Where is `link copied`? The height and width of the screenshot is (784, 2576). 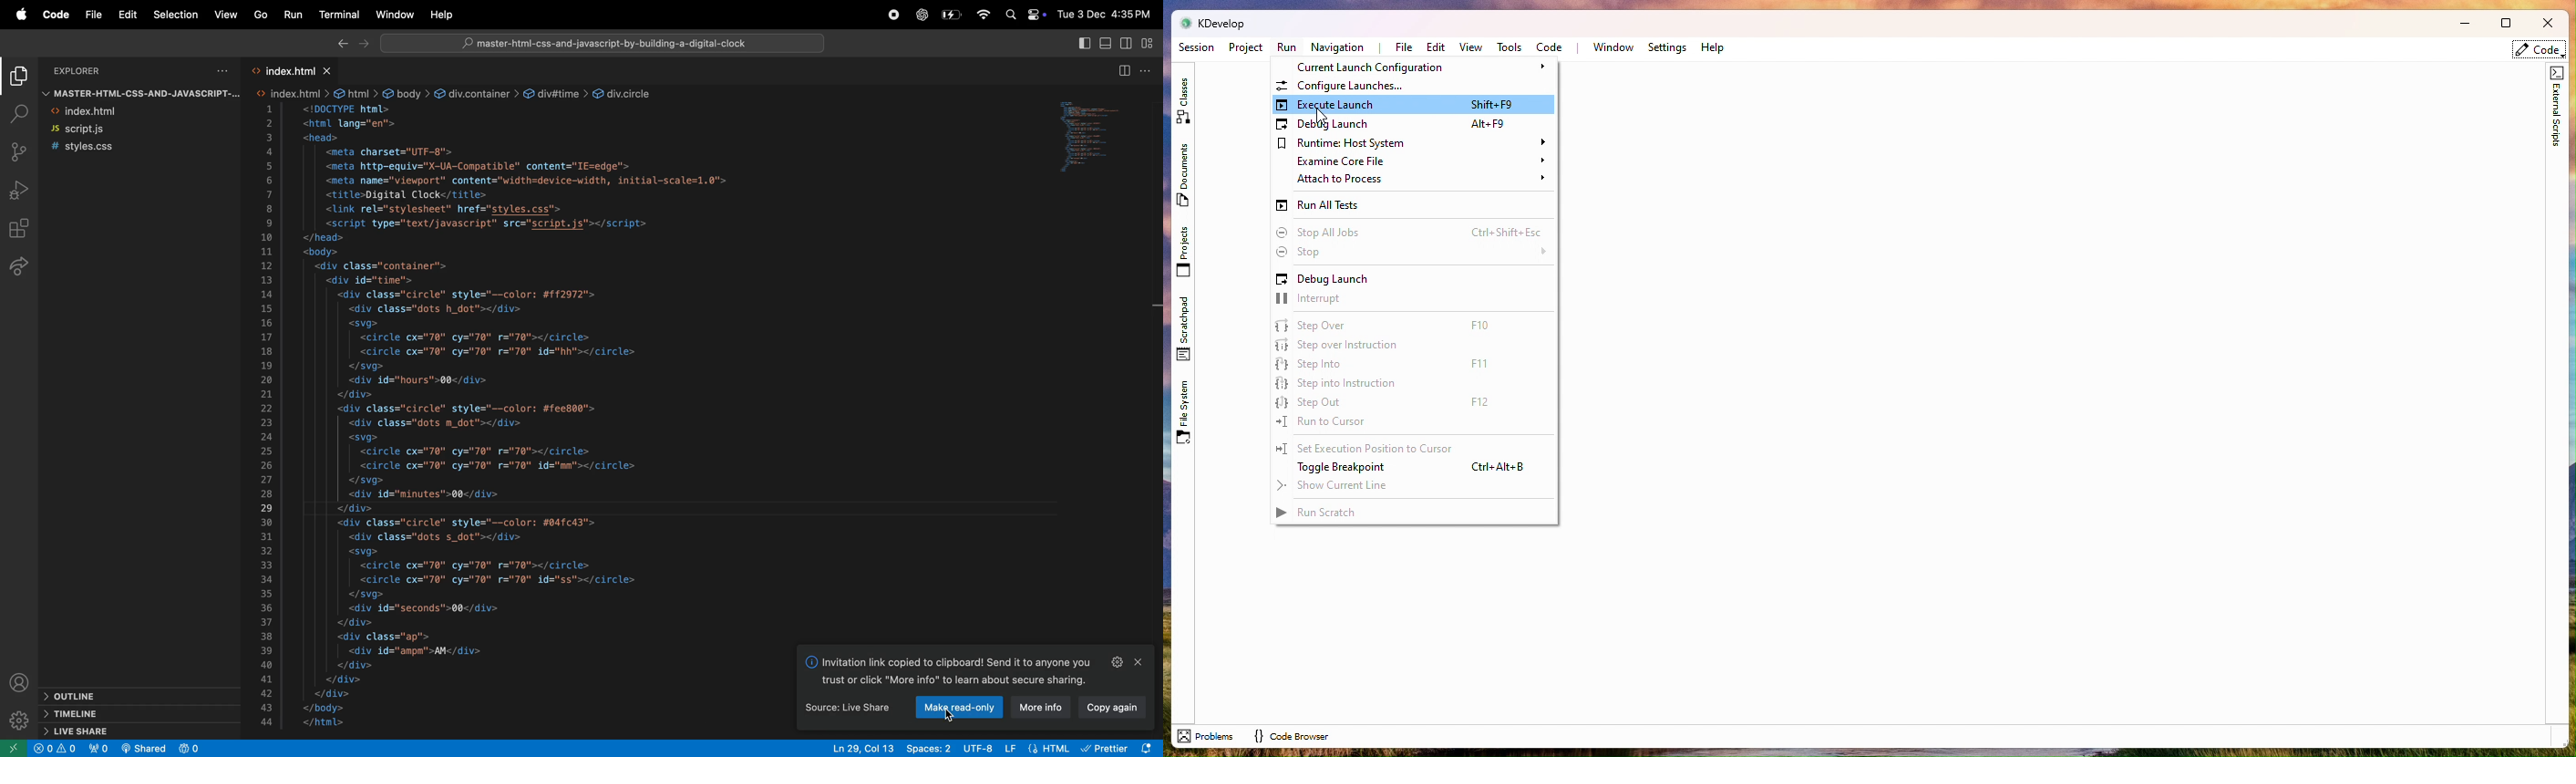 link copied is located at coordinates (951, 671).